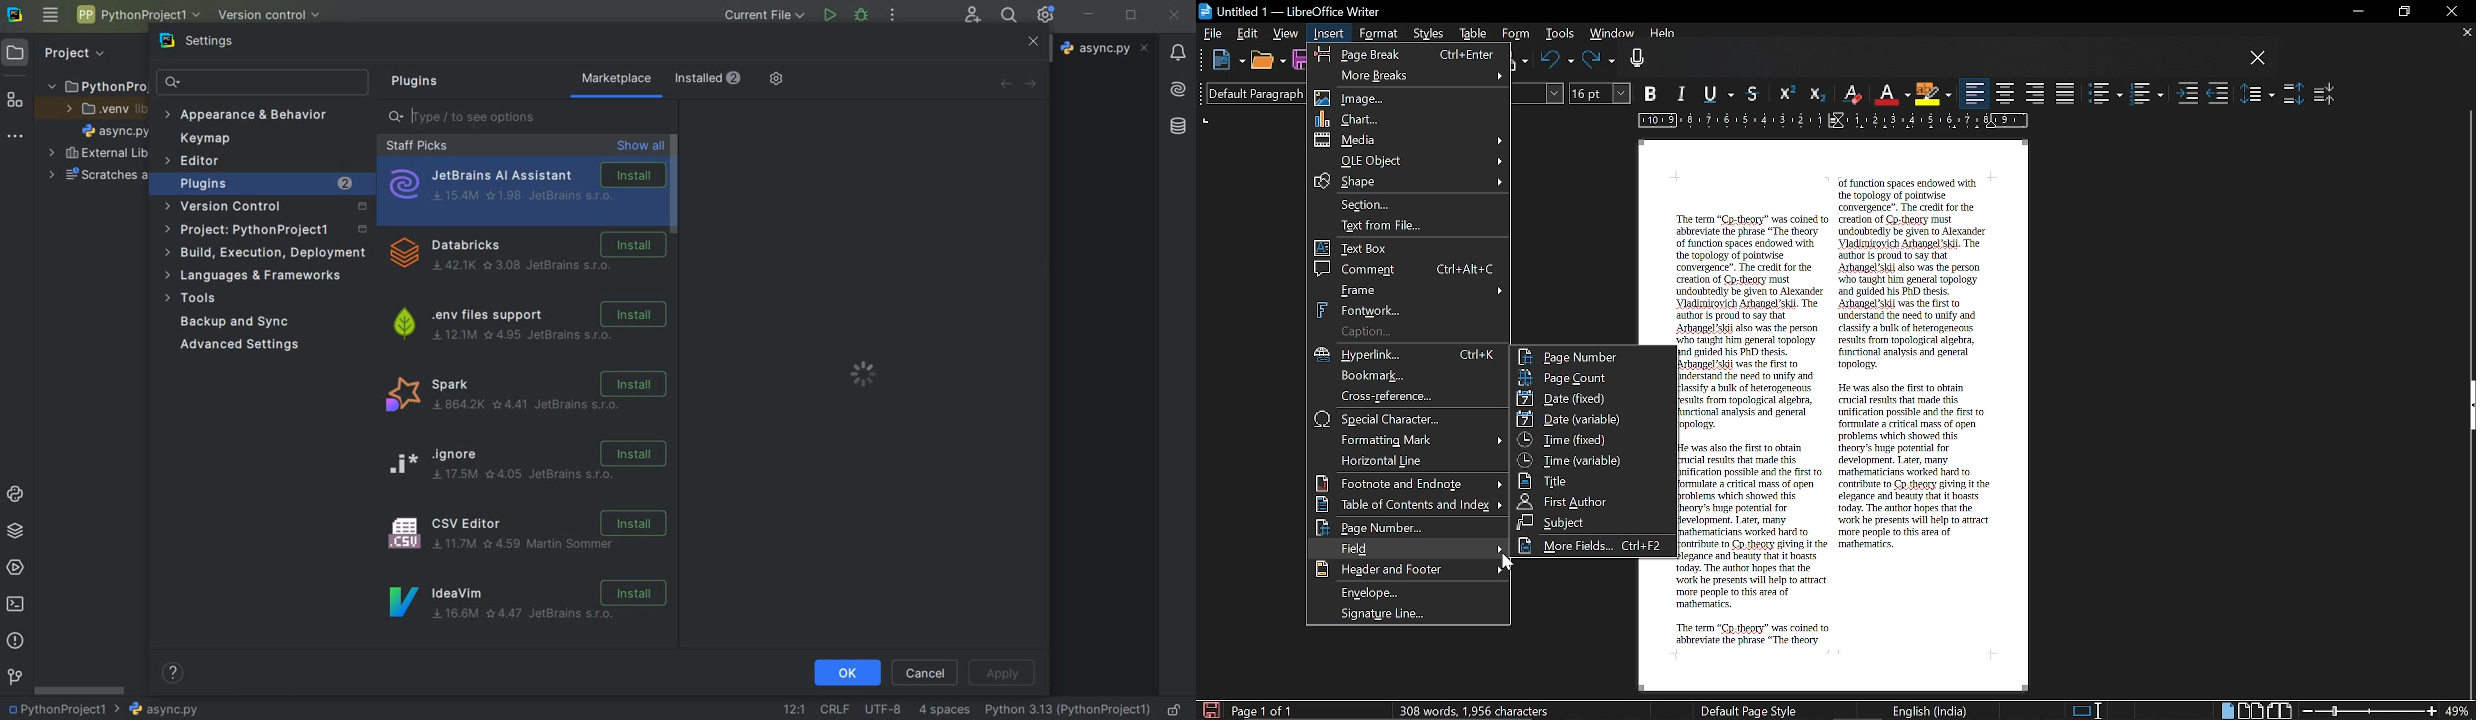 This screenshot has height=728, width=2492. I want to click on version control, so click(270, 15).